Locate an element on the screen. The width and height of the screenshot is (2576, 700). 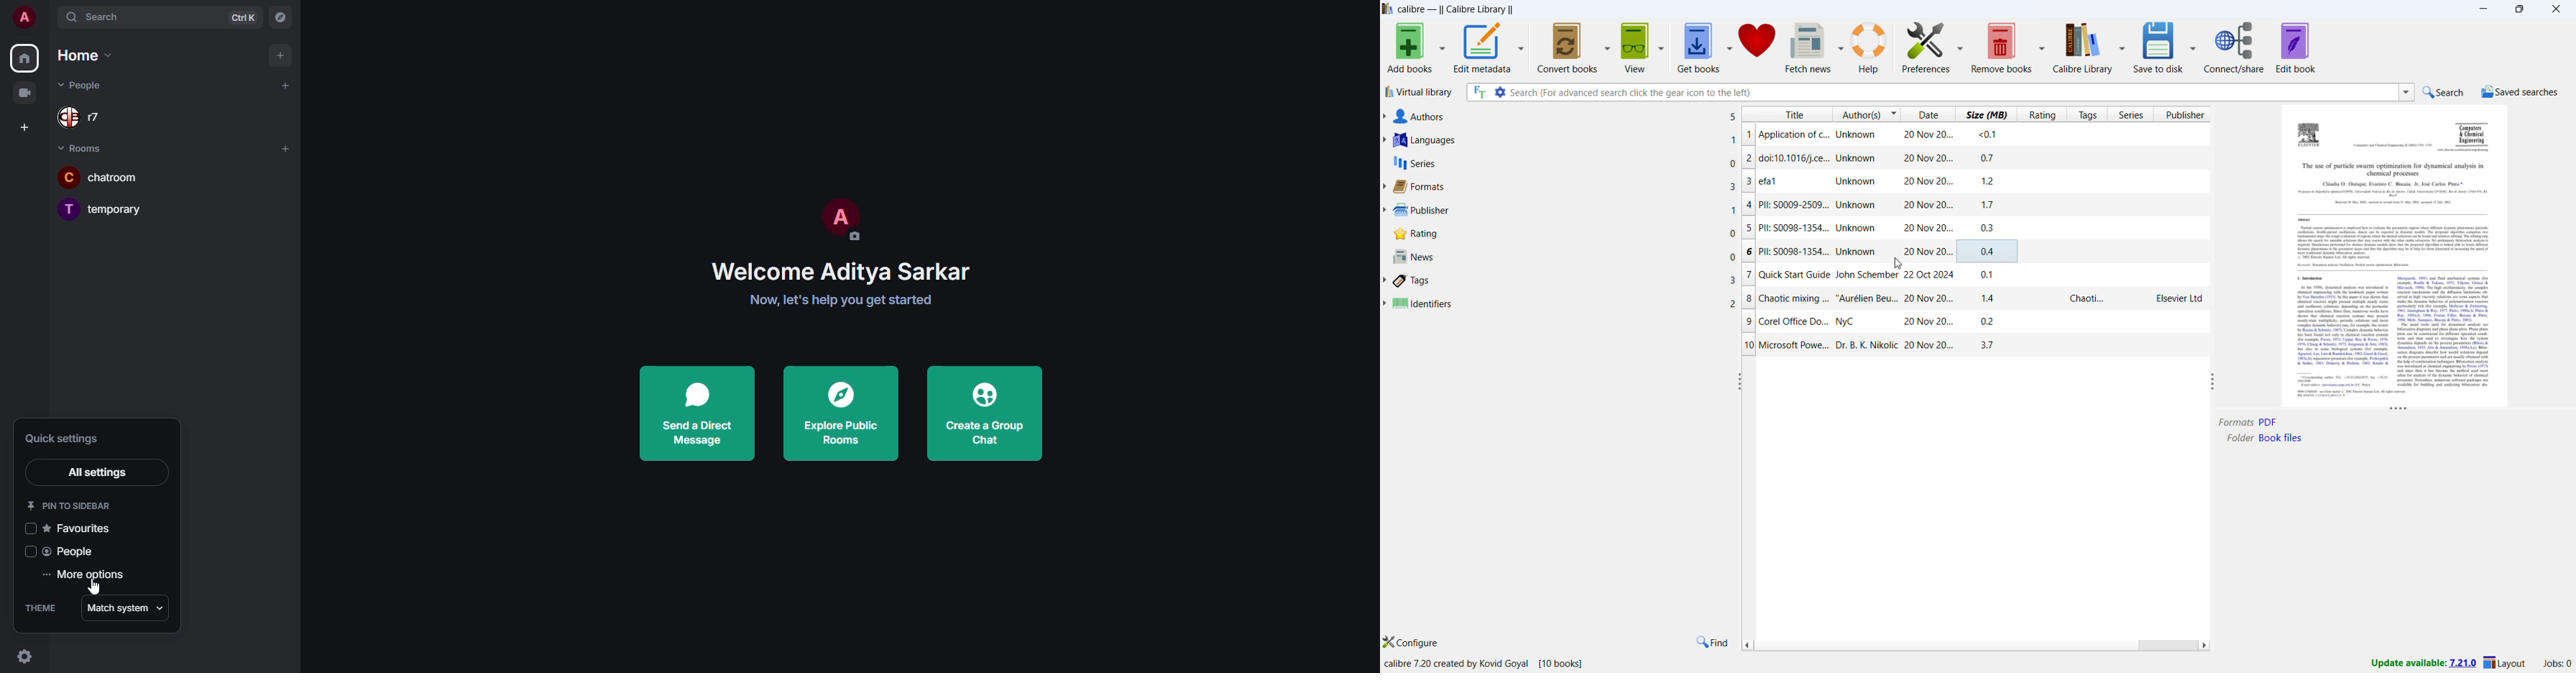
people is located at coordinates (92, 117).